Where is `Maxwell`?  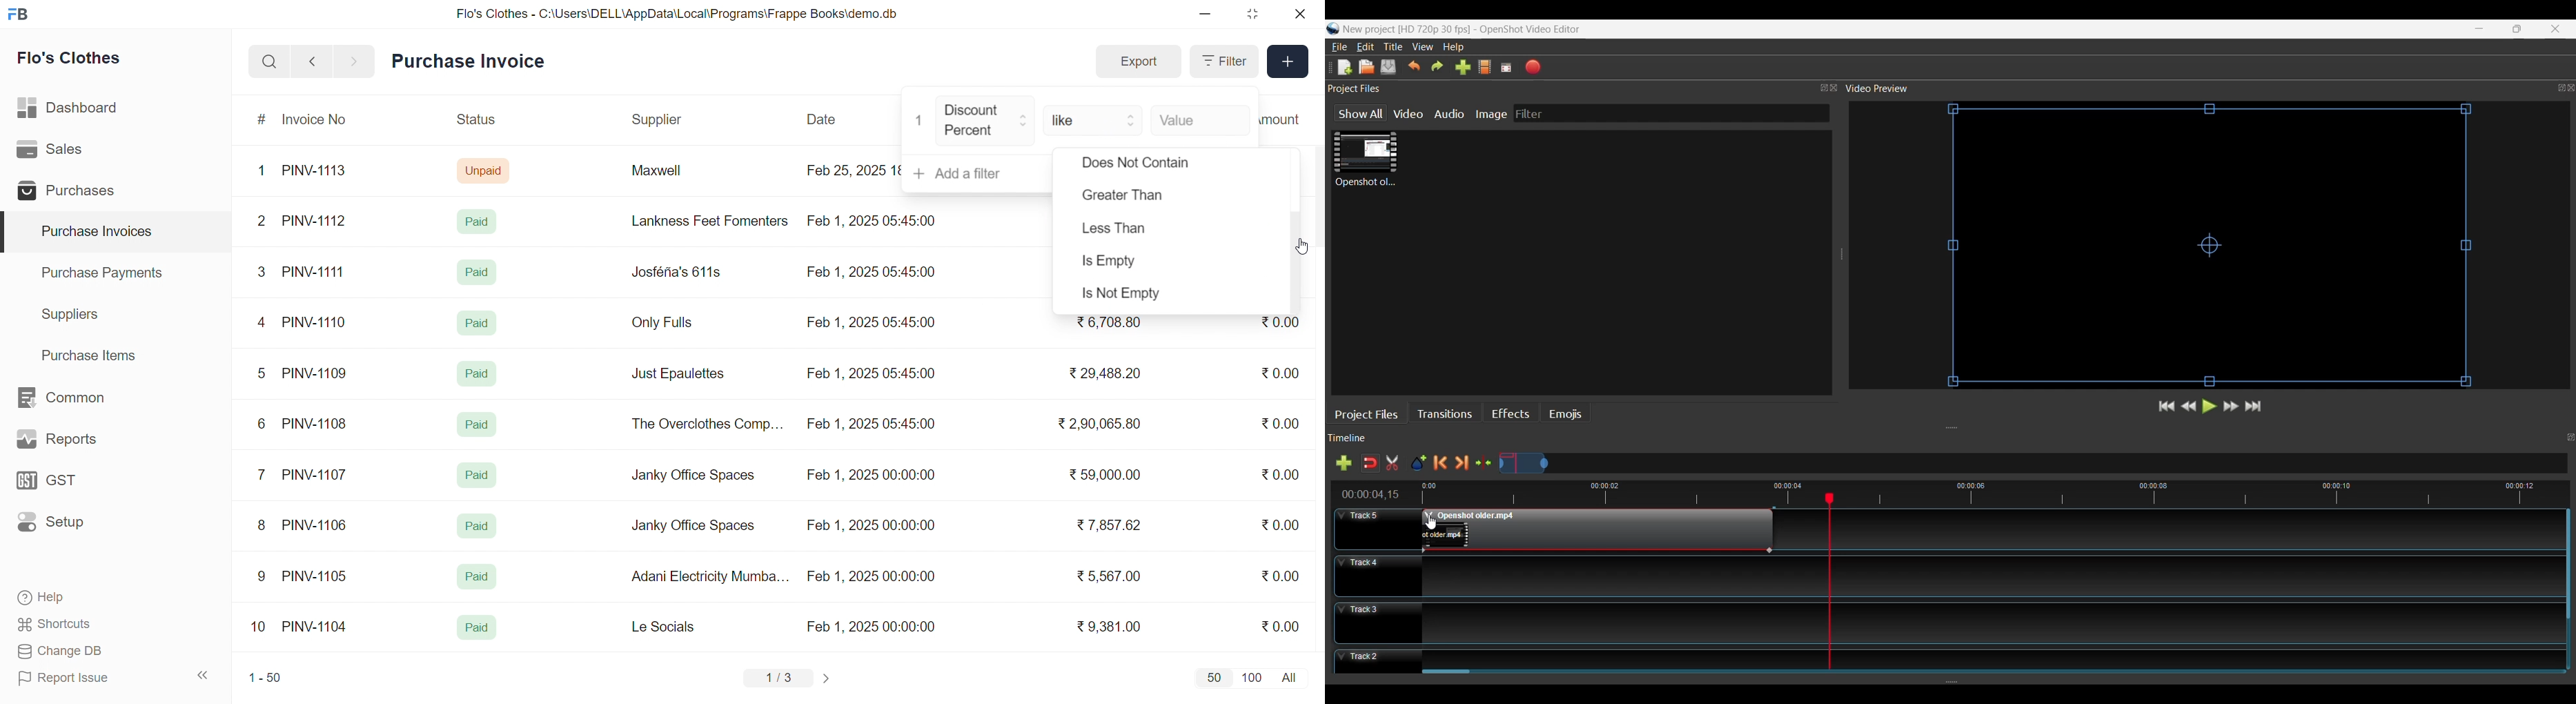
Maxwell is located at coordinates (672, 175).